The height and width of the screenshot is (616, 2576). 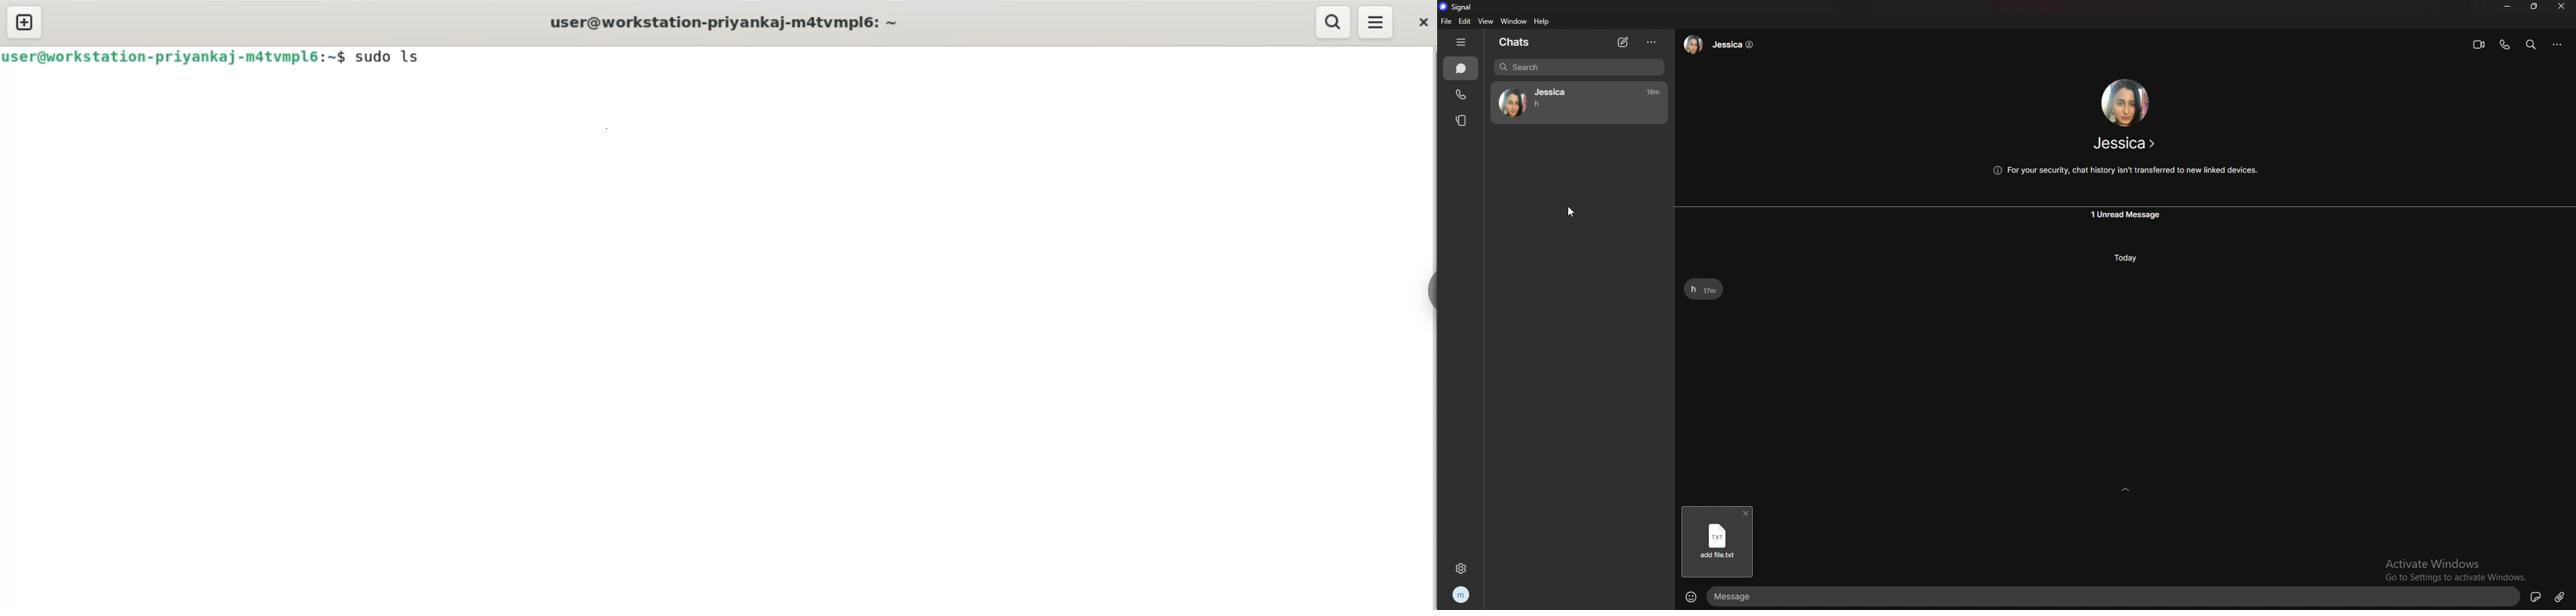 I want to click on sticker, so click(x=2536, y=595).